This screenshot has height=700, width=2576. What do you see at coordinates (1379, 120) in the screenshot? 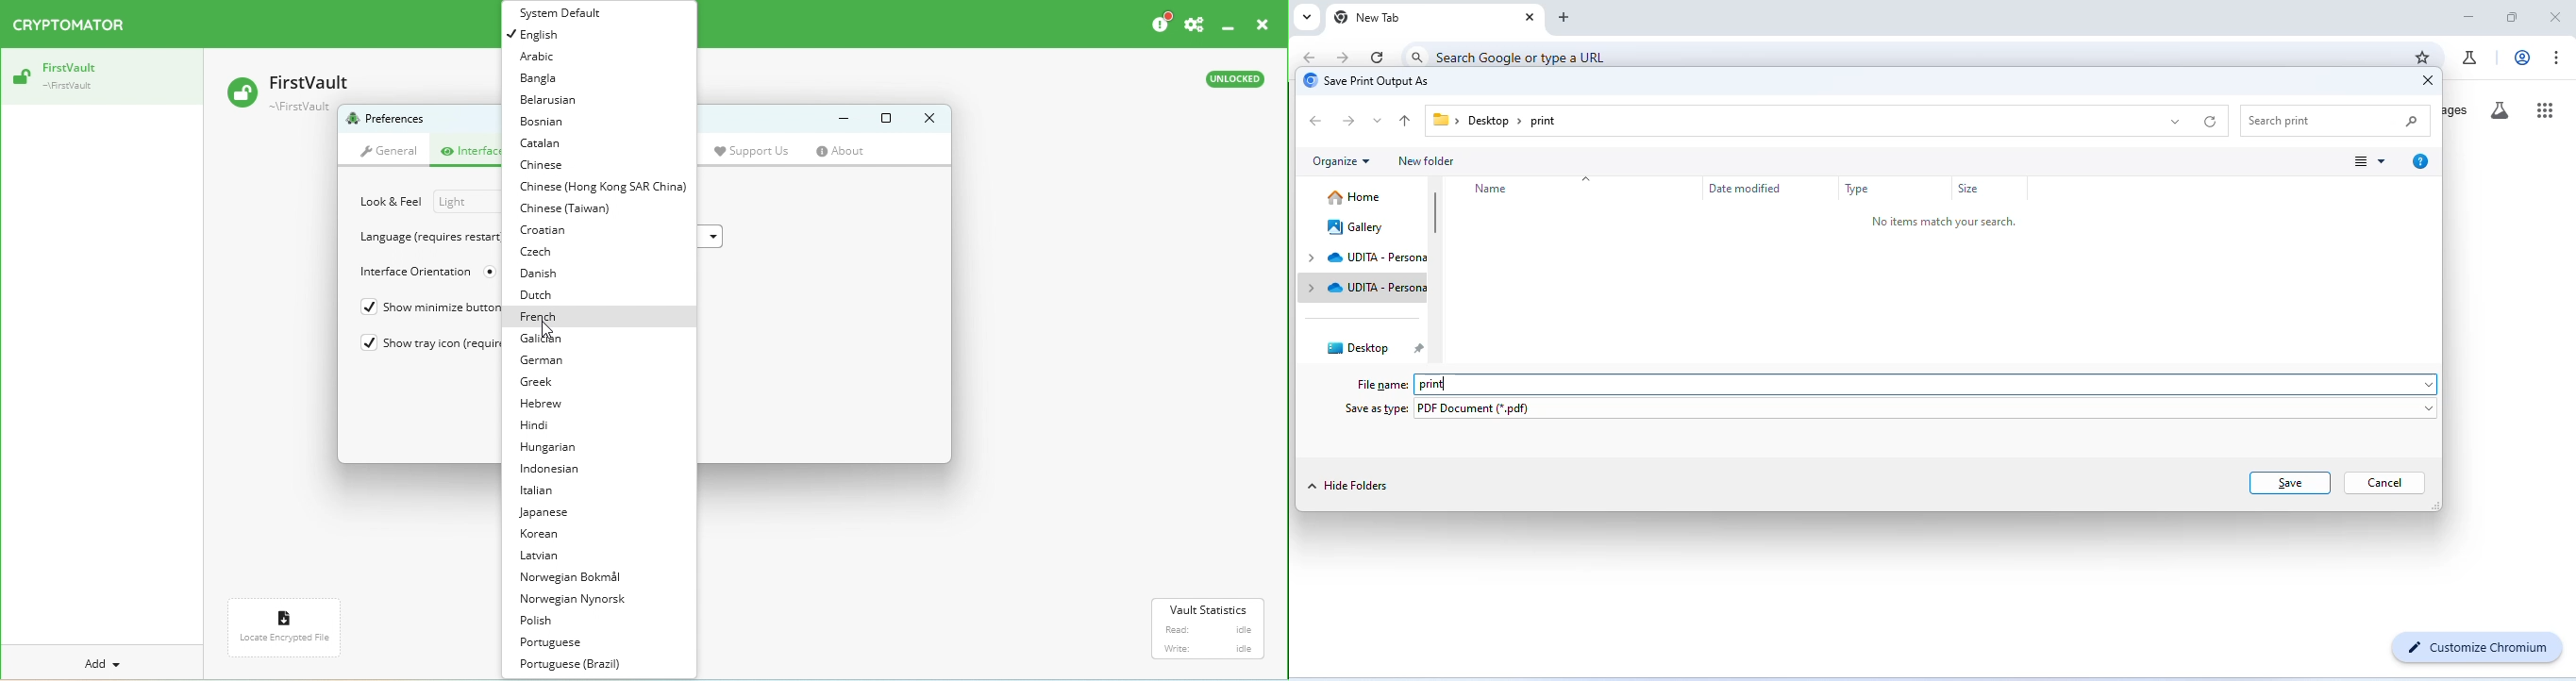
I see `drop down` at bounding box center [1379, 120].